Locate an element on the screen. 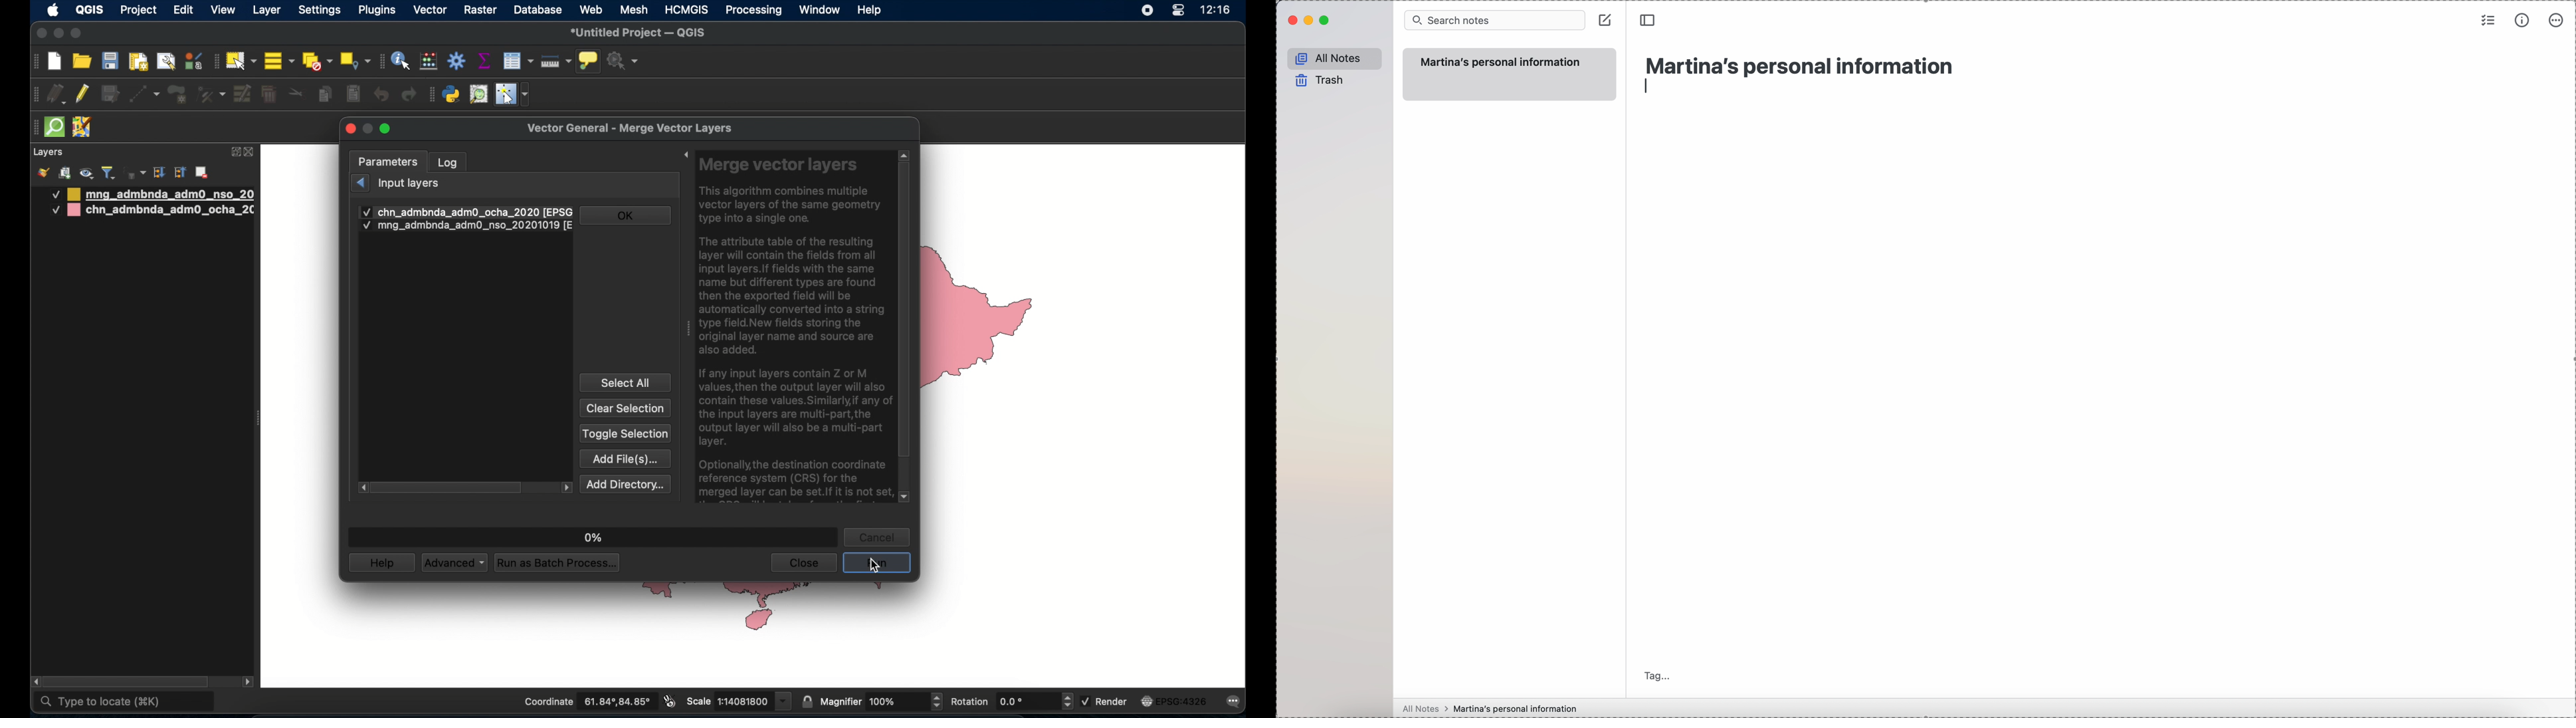 This screenshot has width=2576, height=728. trash is located at coordinates (1317, 80).